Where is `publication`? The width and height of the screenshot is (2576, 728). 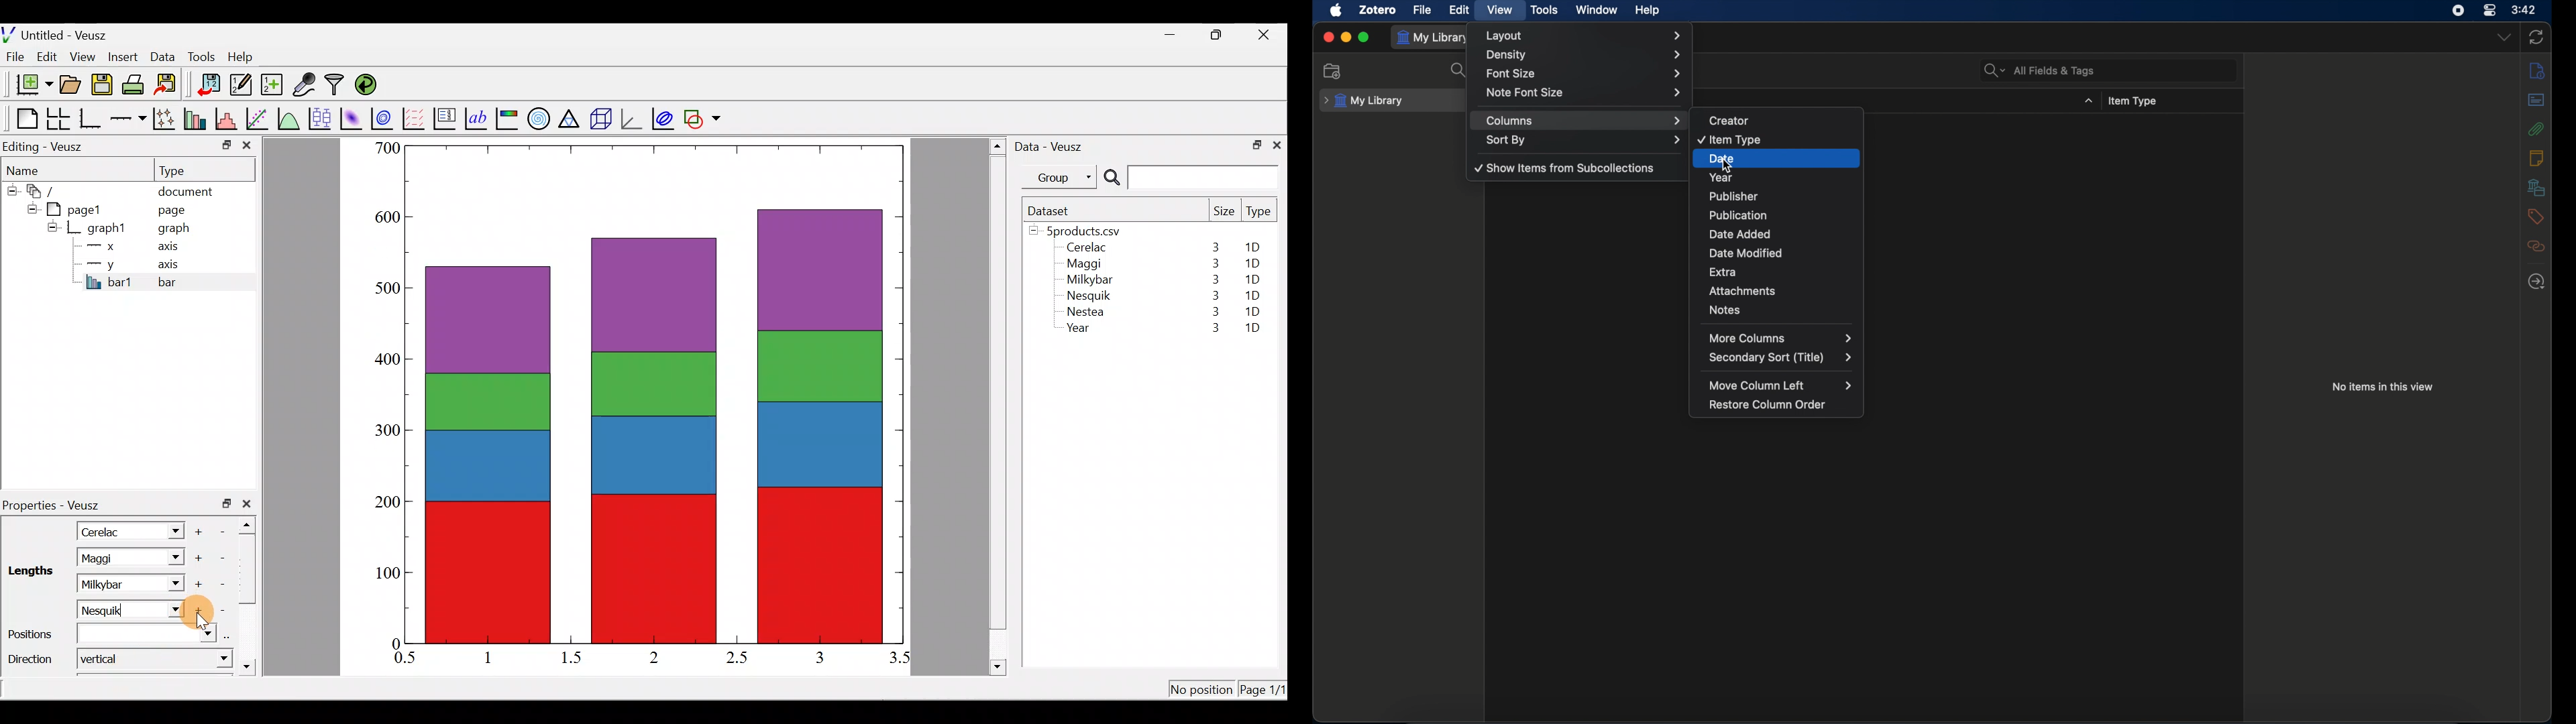
publication is located at coordinates (1780, 217).